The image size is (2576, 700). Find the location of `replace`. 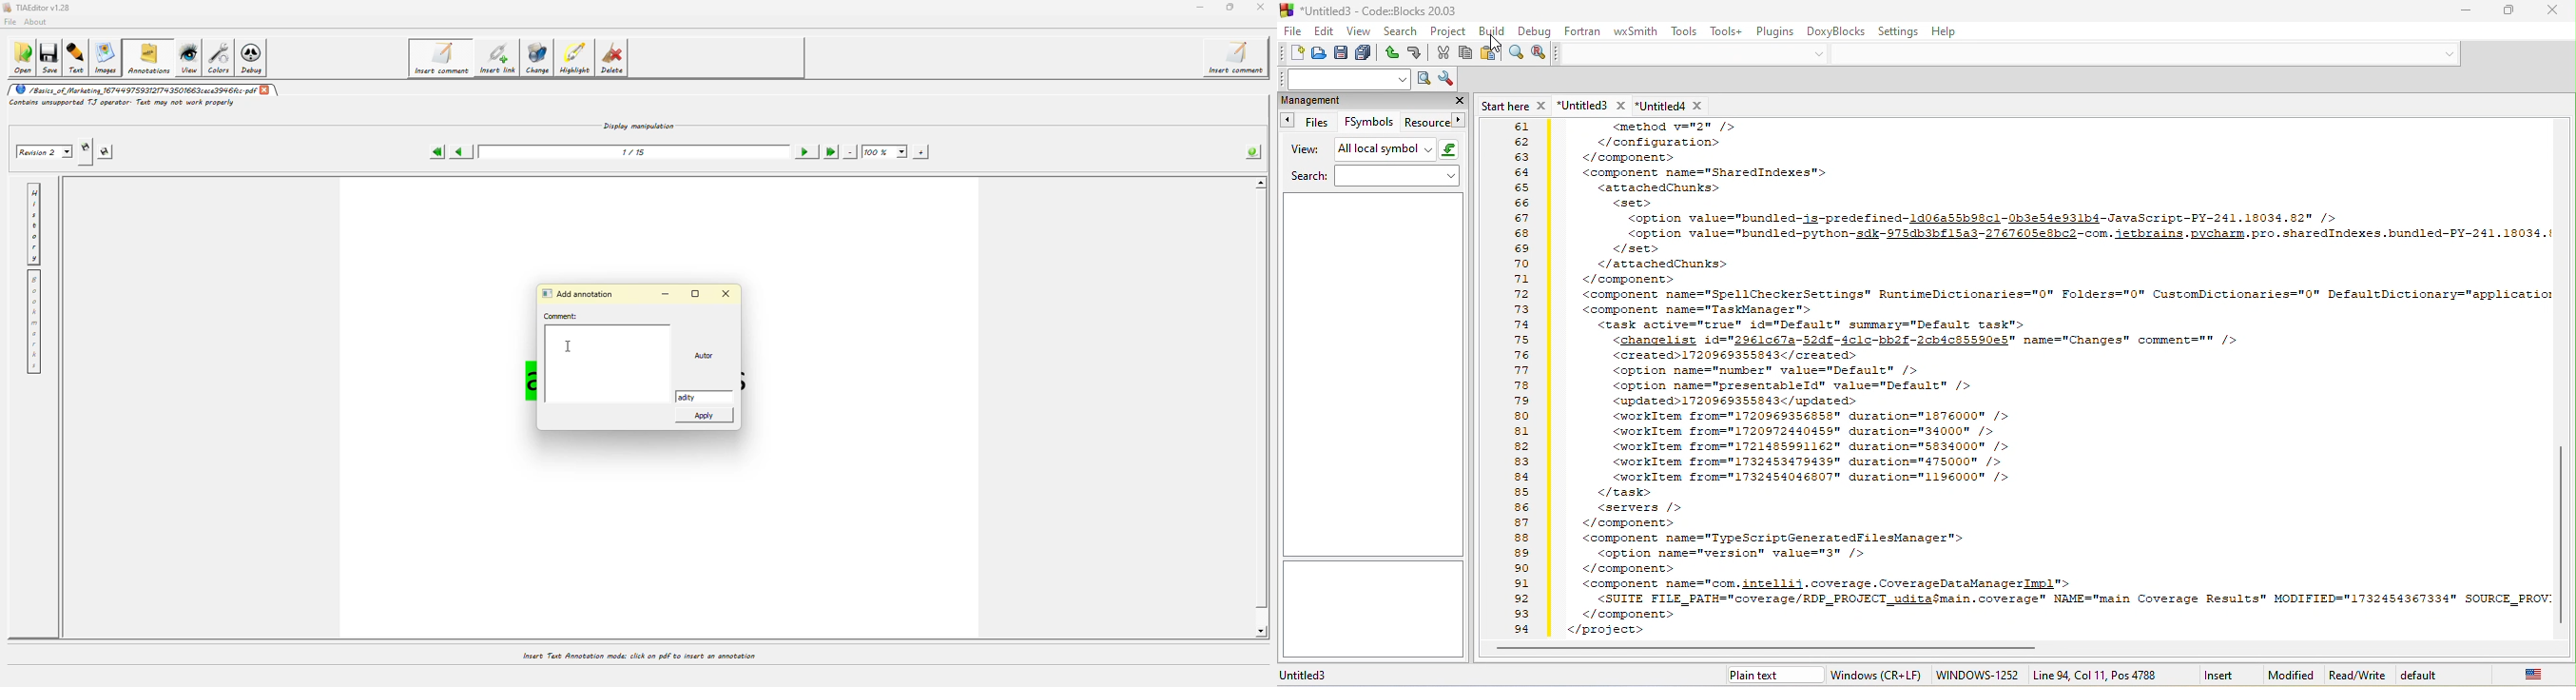

replace is located at coordinates (1540, 52).